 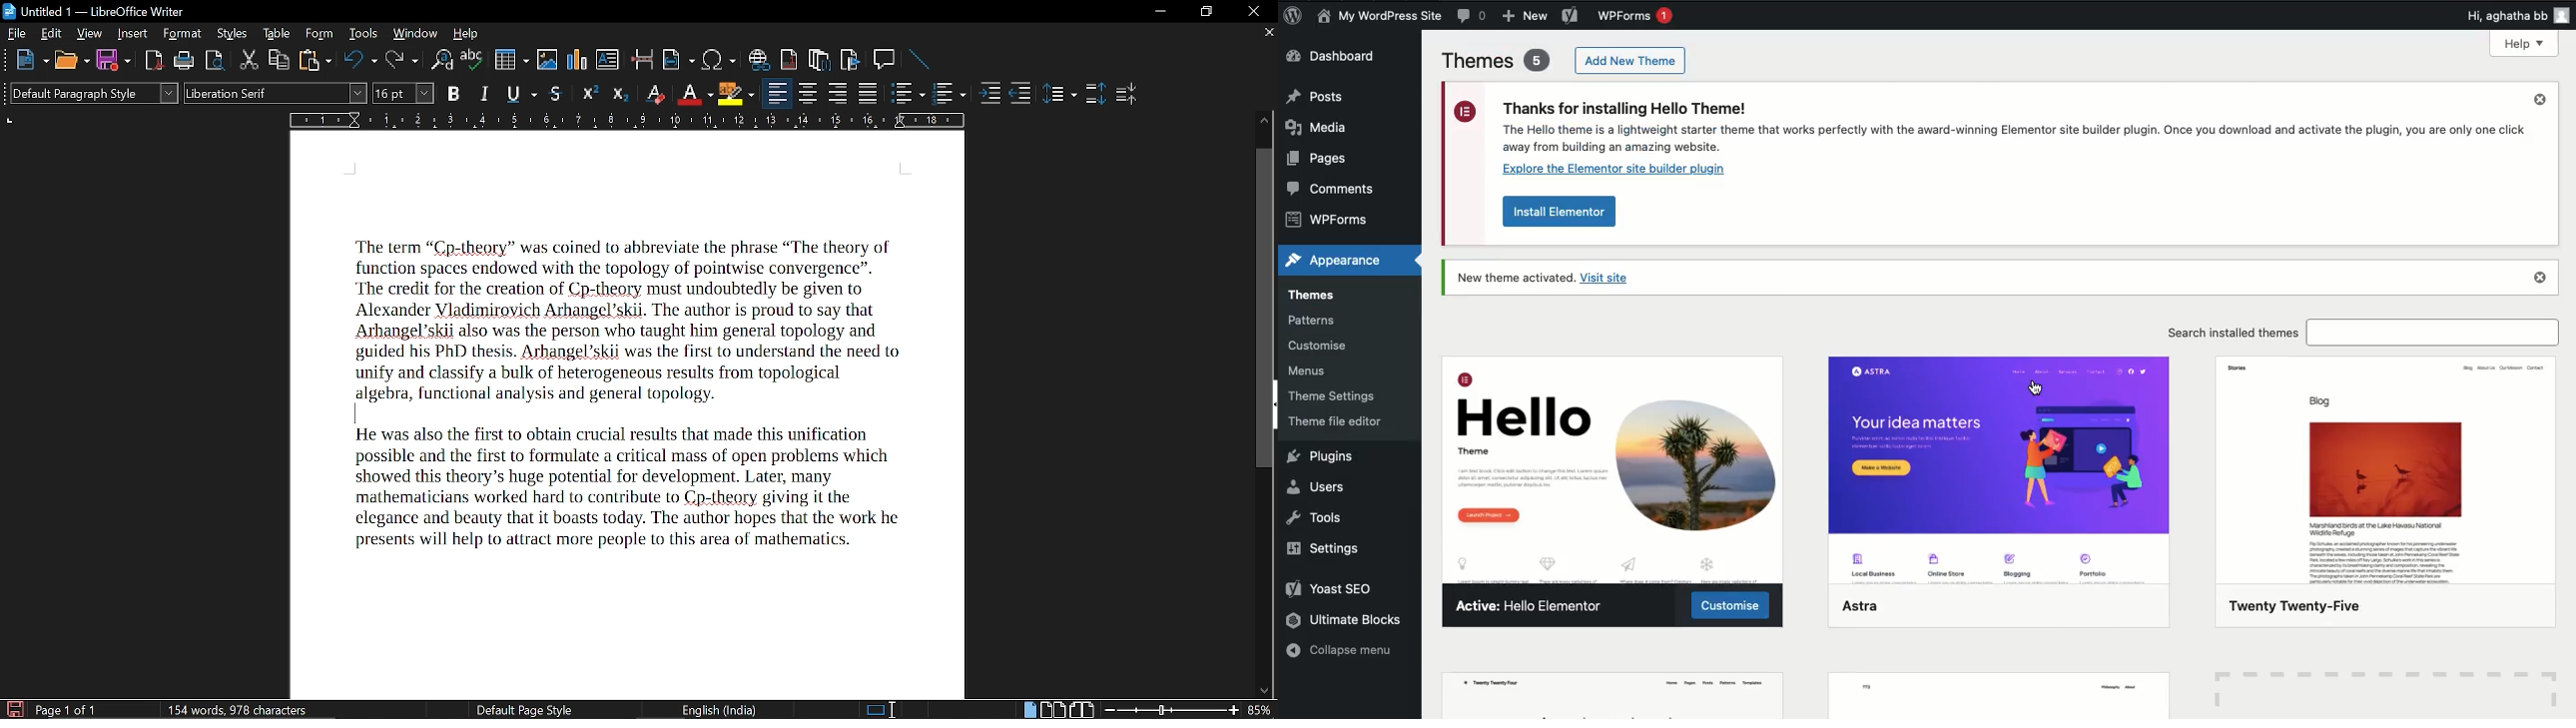 What do you see at coordinates (2001, 505) in the screenshot?
I see `Theme 2` at bounding box center [2001, 505].